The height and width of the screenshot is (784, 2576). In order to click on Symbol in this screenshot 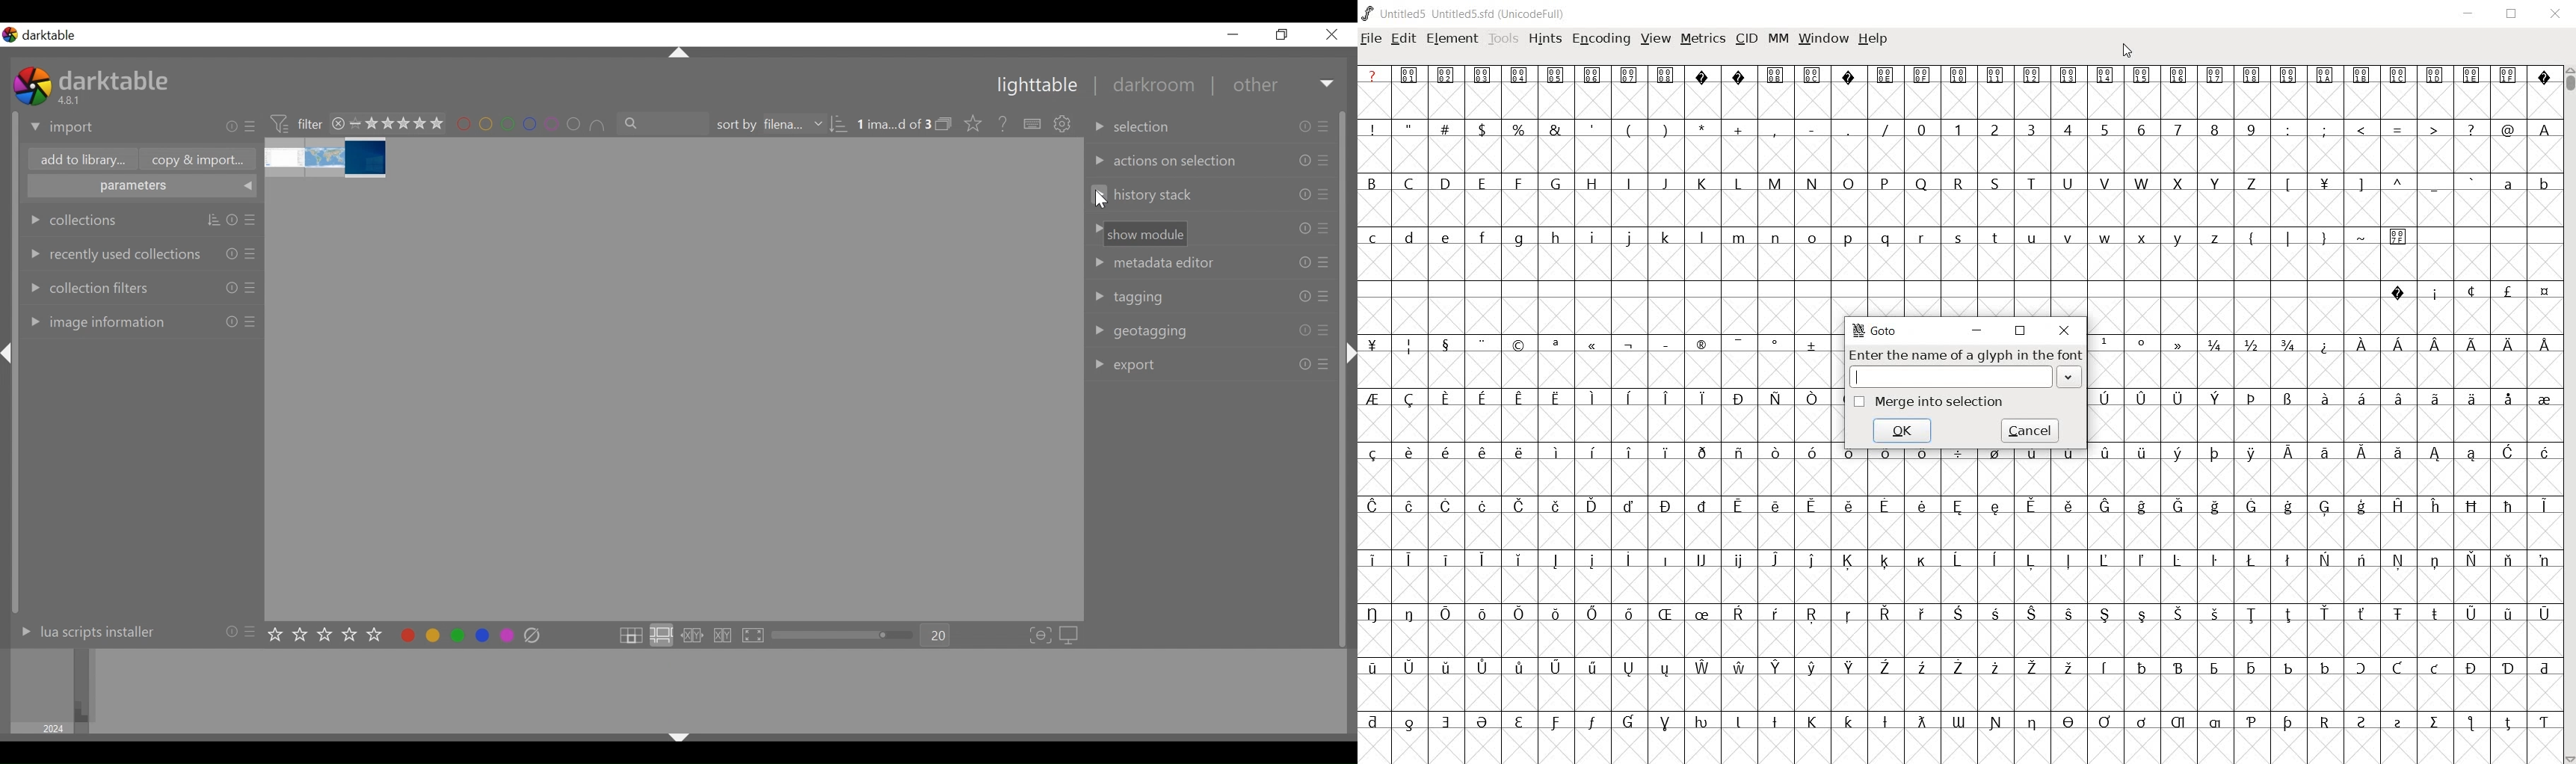, I will do `click(2030, 507)`.